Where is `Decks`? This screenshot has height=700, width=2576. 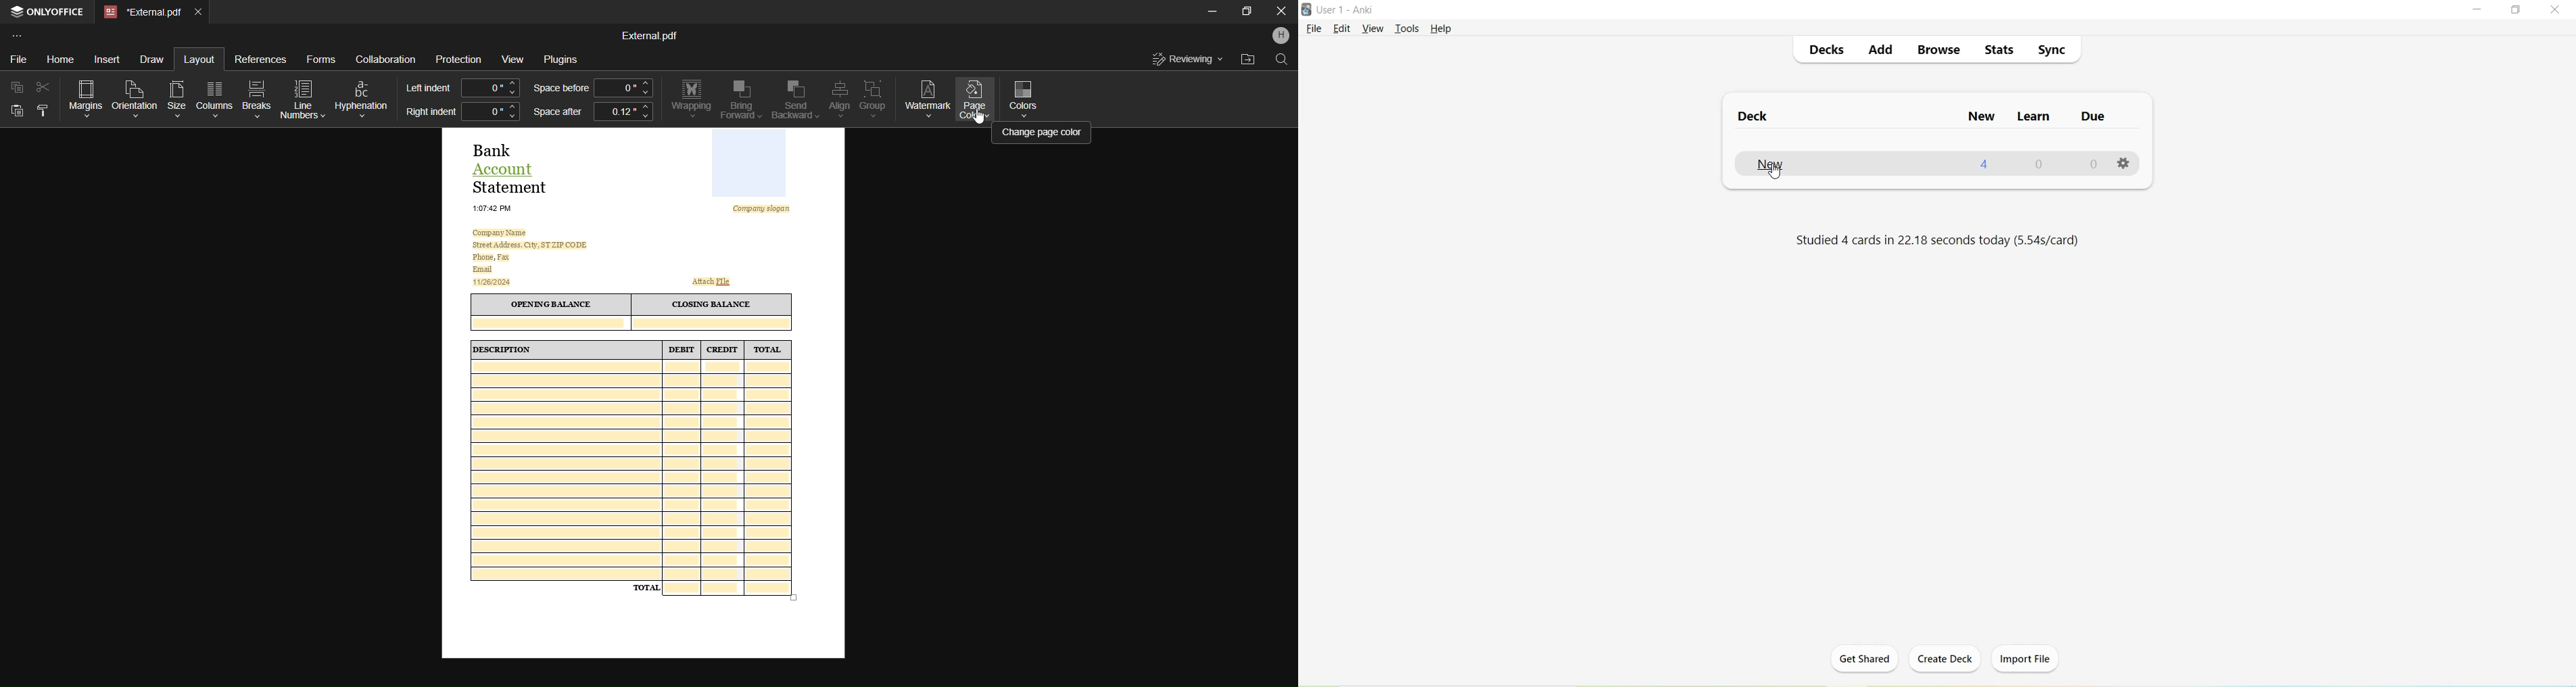 Decks is located at coordinates (1830, 51).